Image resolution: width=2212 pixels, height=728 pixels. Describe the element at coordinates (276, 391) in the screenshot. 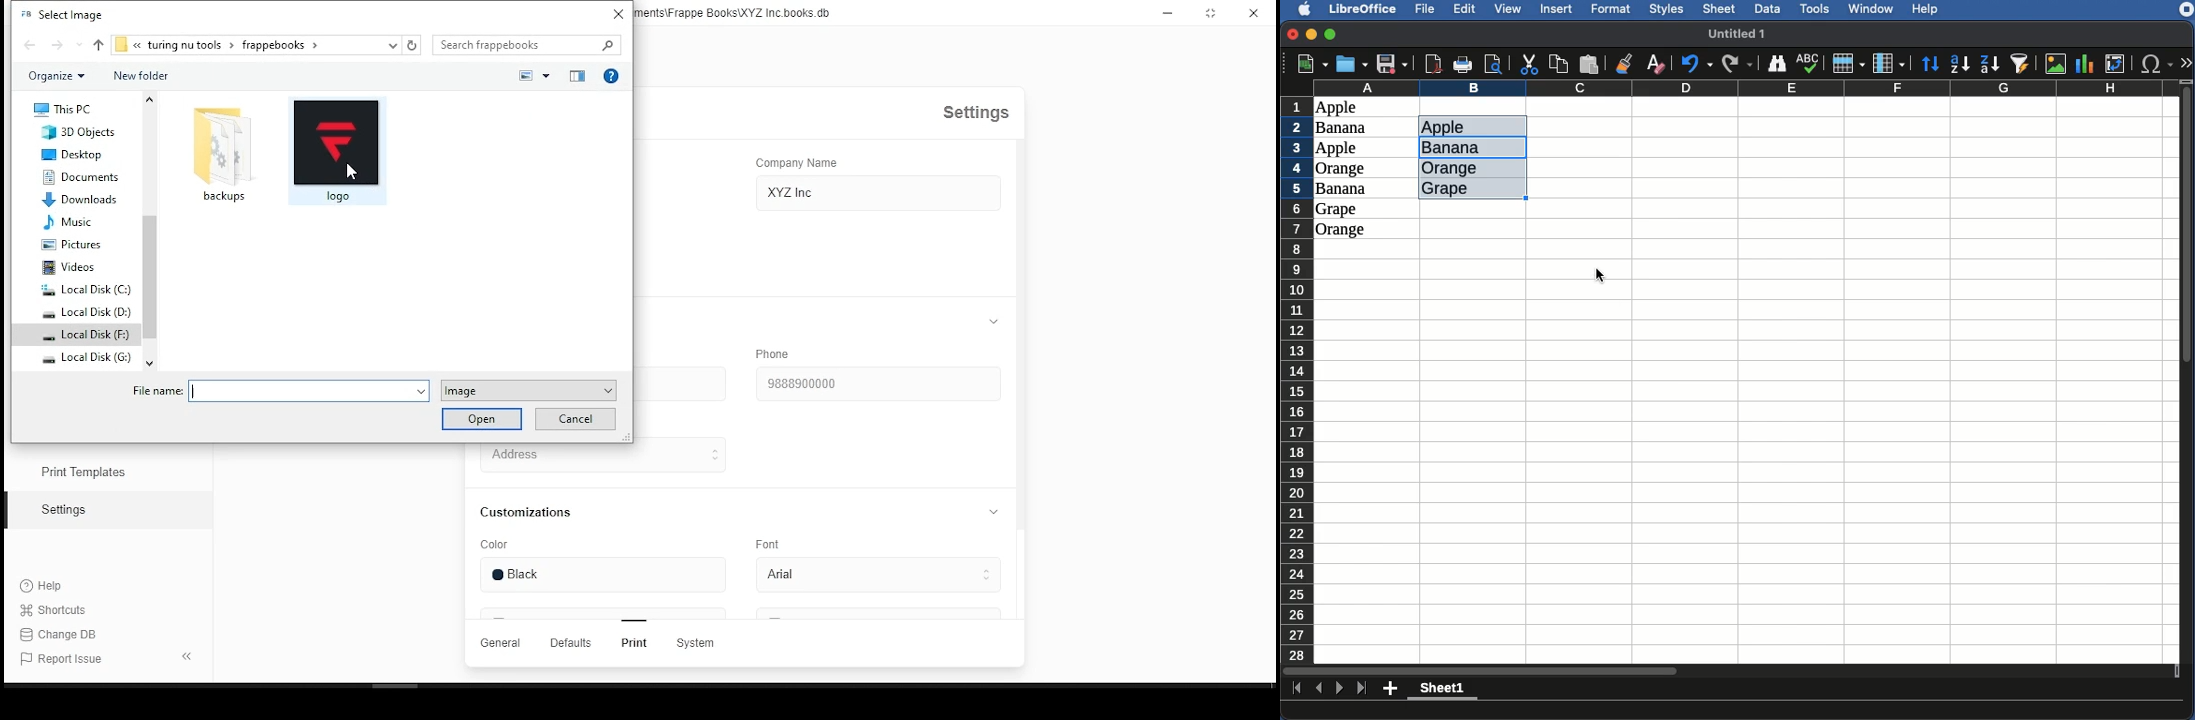

I see `file name` at that location.